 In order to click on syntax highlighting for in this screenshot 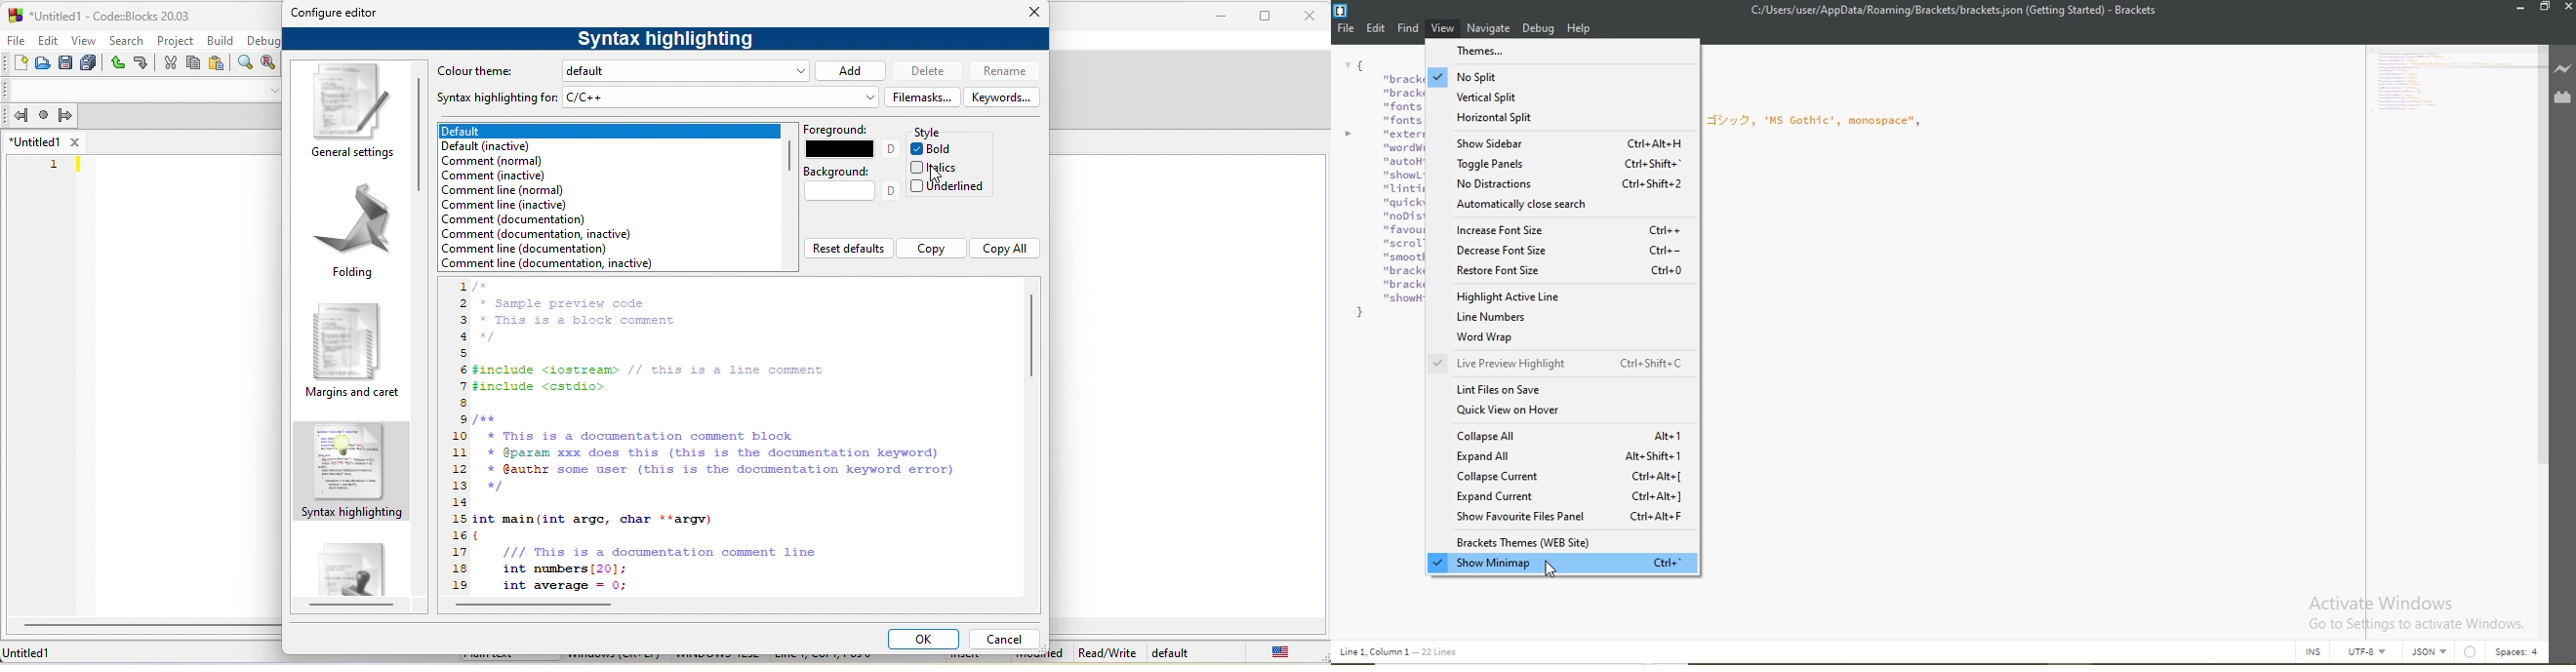, I will do `click(497, 98)`.